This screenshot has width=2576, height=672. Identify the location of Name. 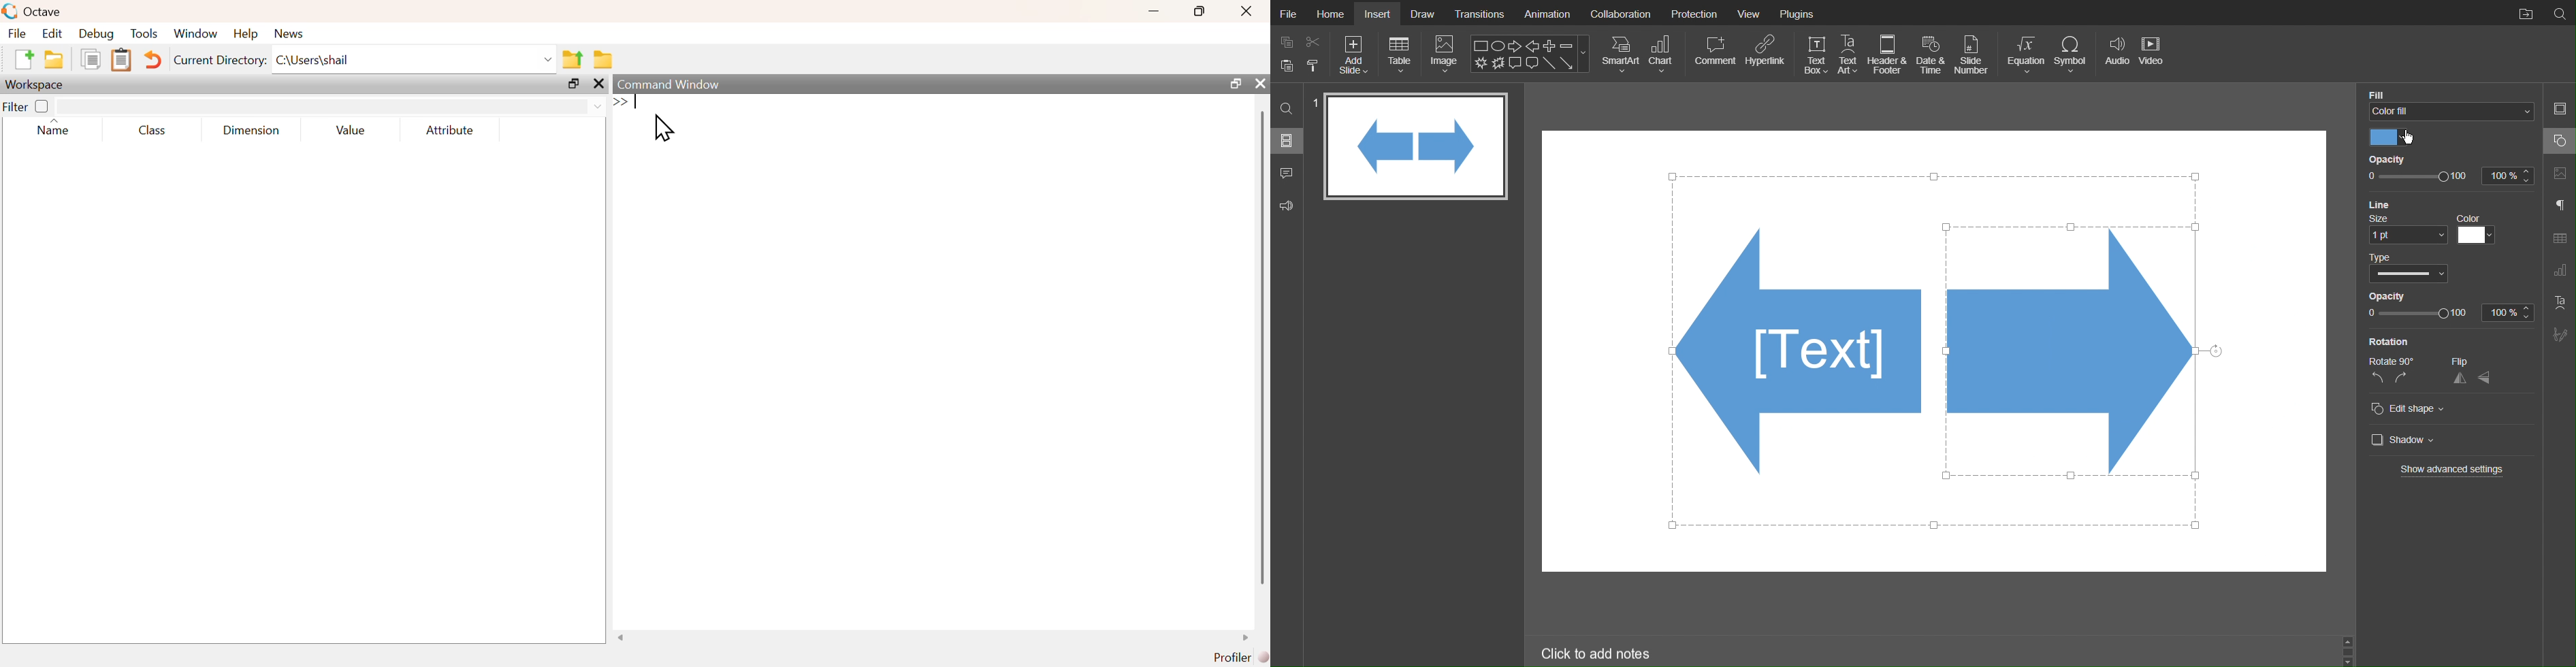
(57, 128).